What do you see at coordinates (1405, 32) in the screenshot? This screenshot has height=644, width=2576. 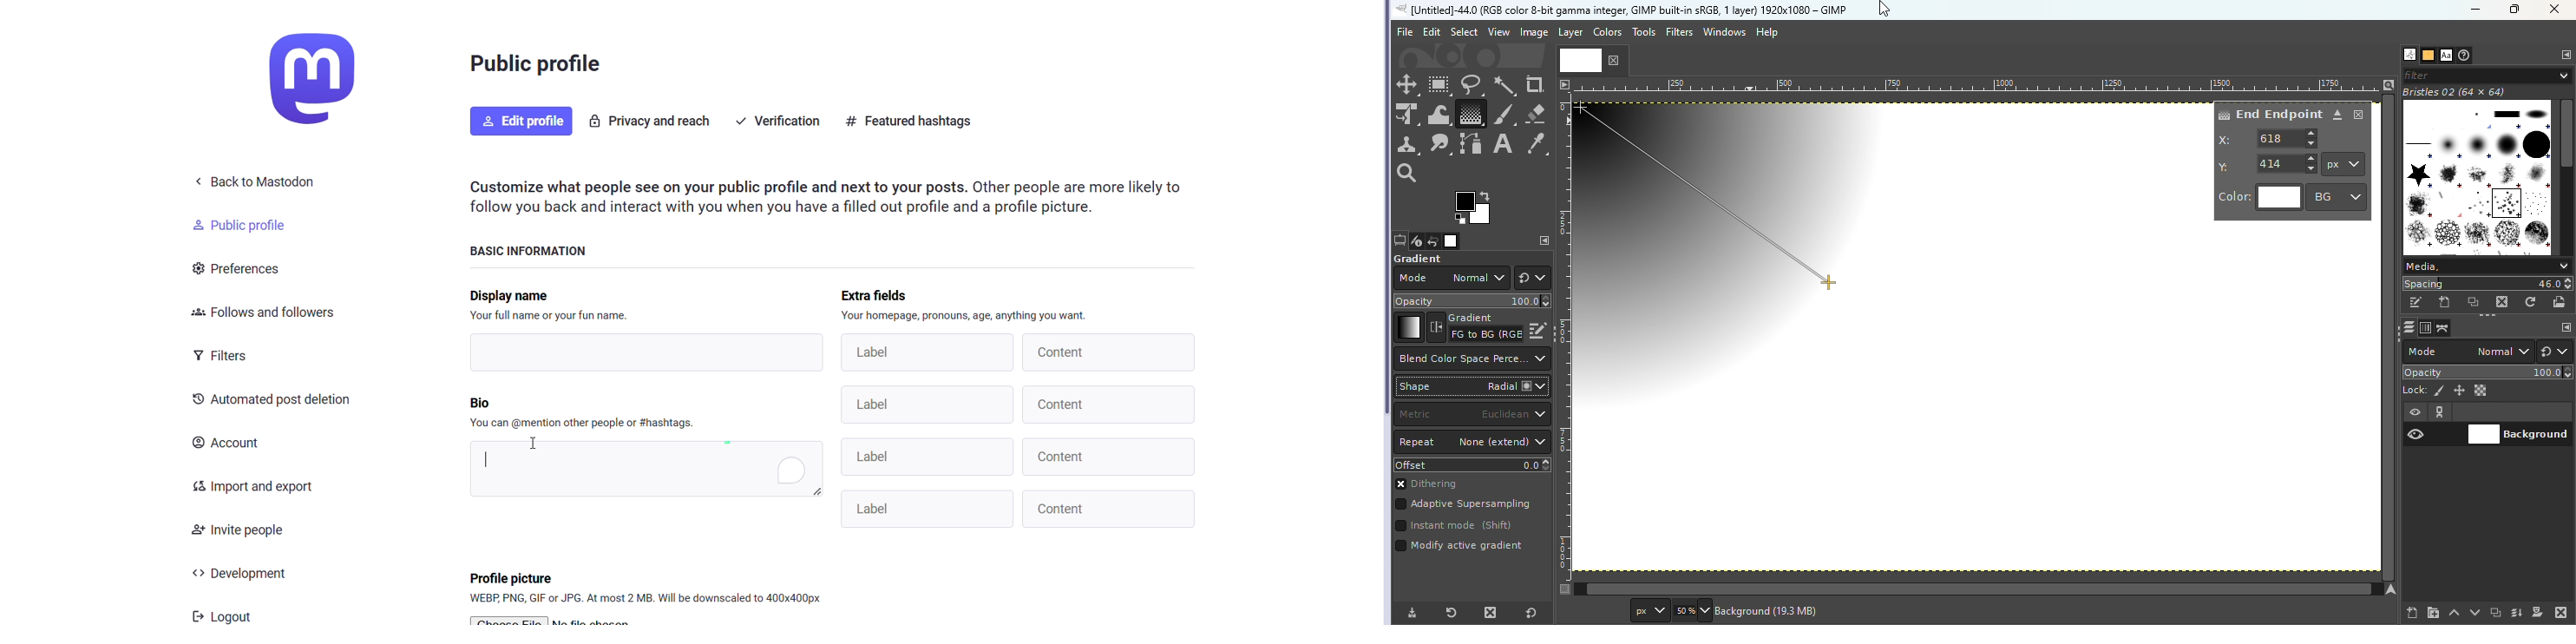 I see `File` at bounding box center [1405, 32].